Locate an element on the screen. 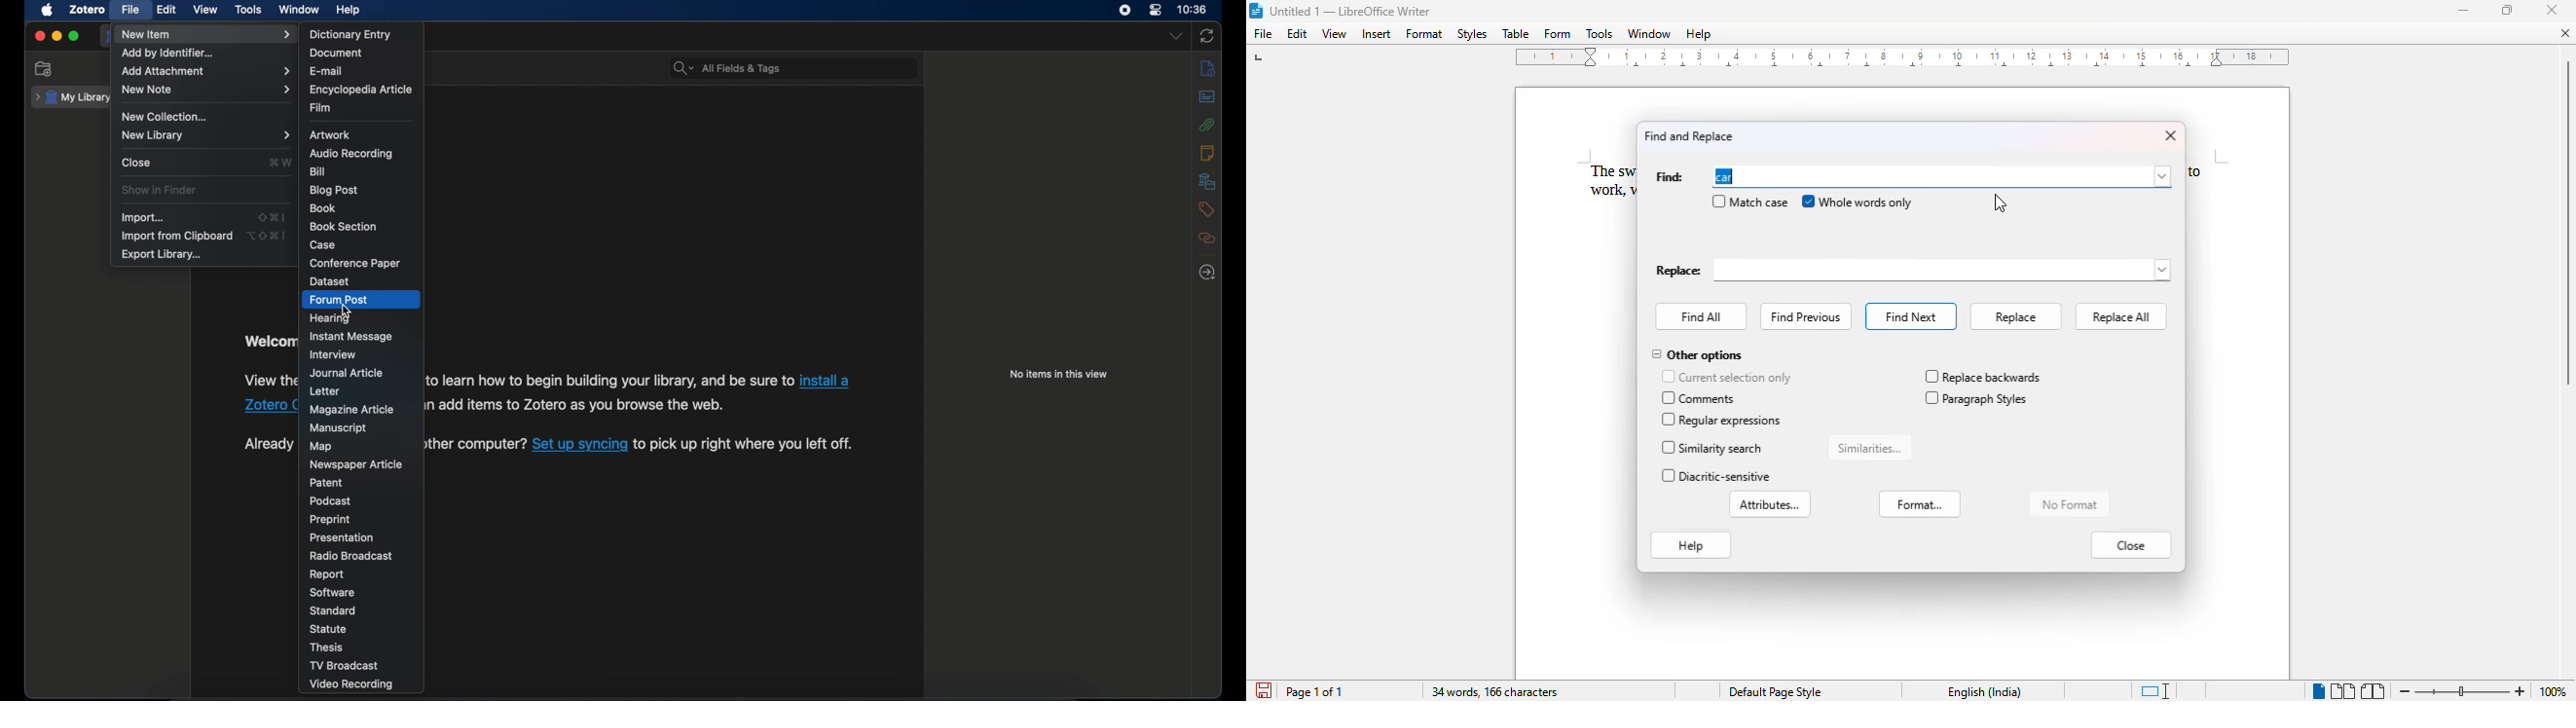 The image size is (2576, 728). comments is located at coordinates (1701, 398).